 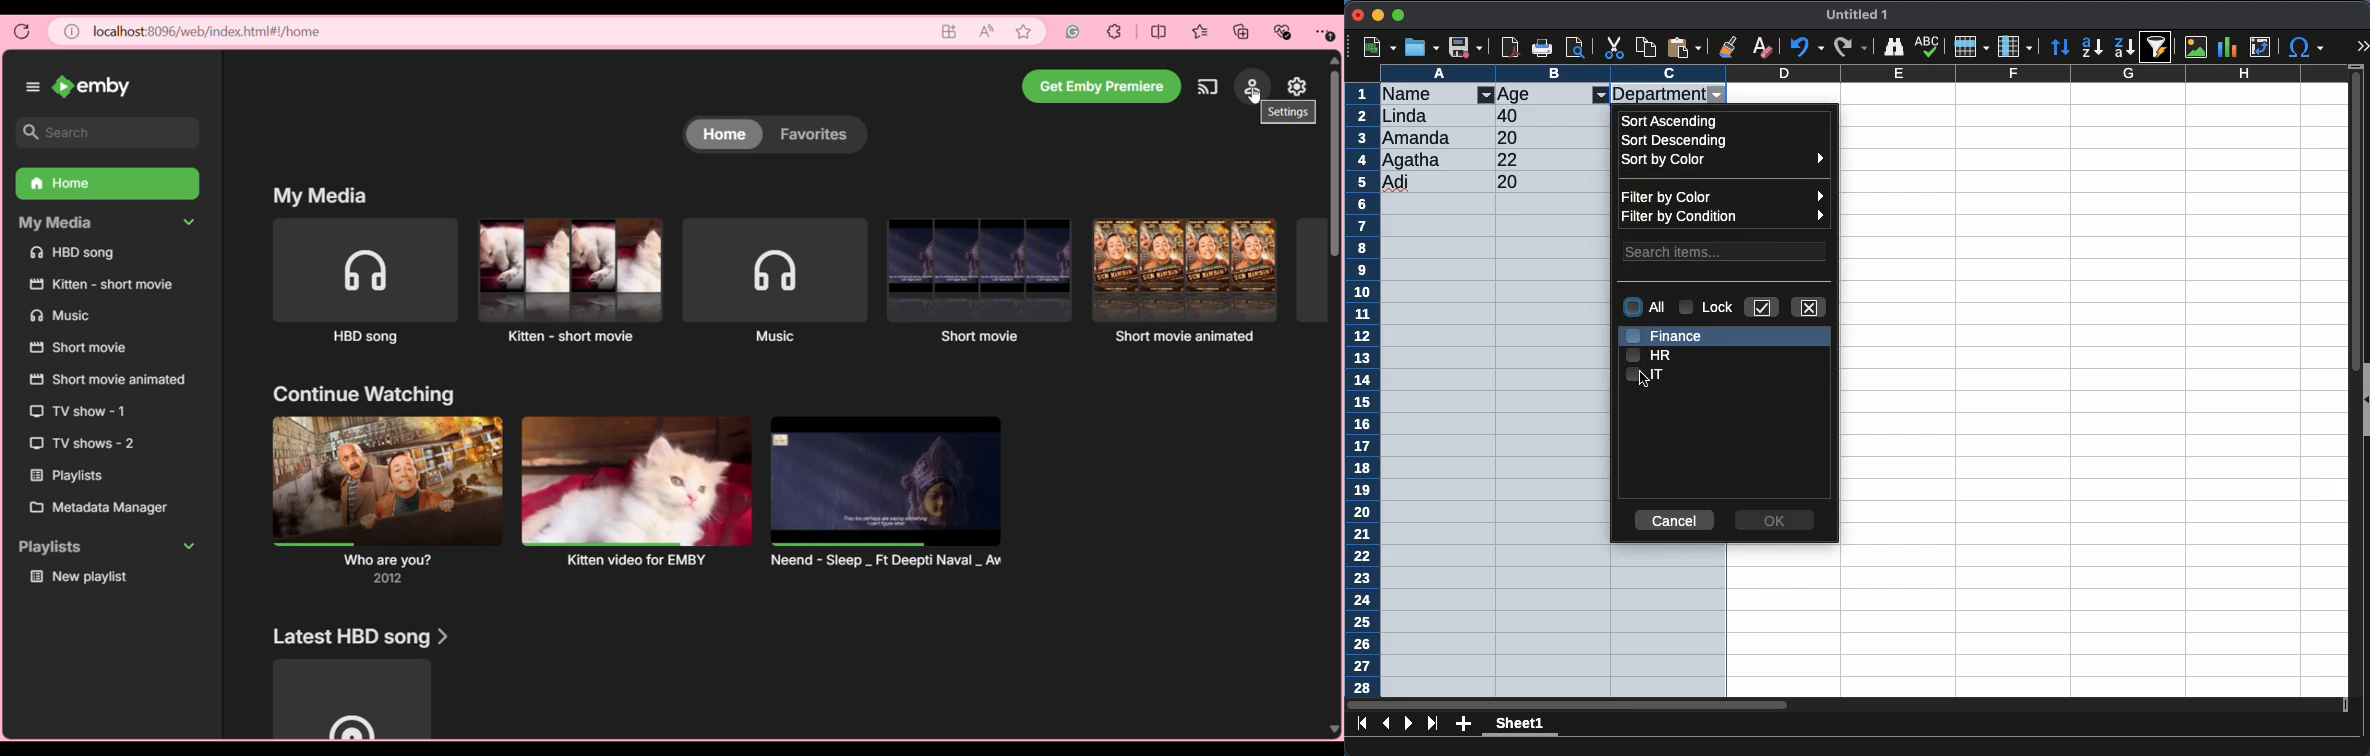 I want to click on last page, so click(x=1432, y=725).